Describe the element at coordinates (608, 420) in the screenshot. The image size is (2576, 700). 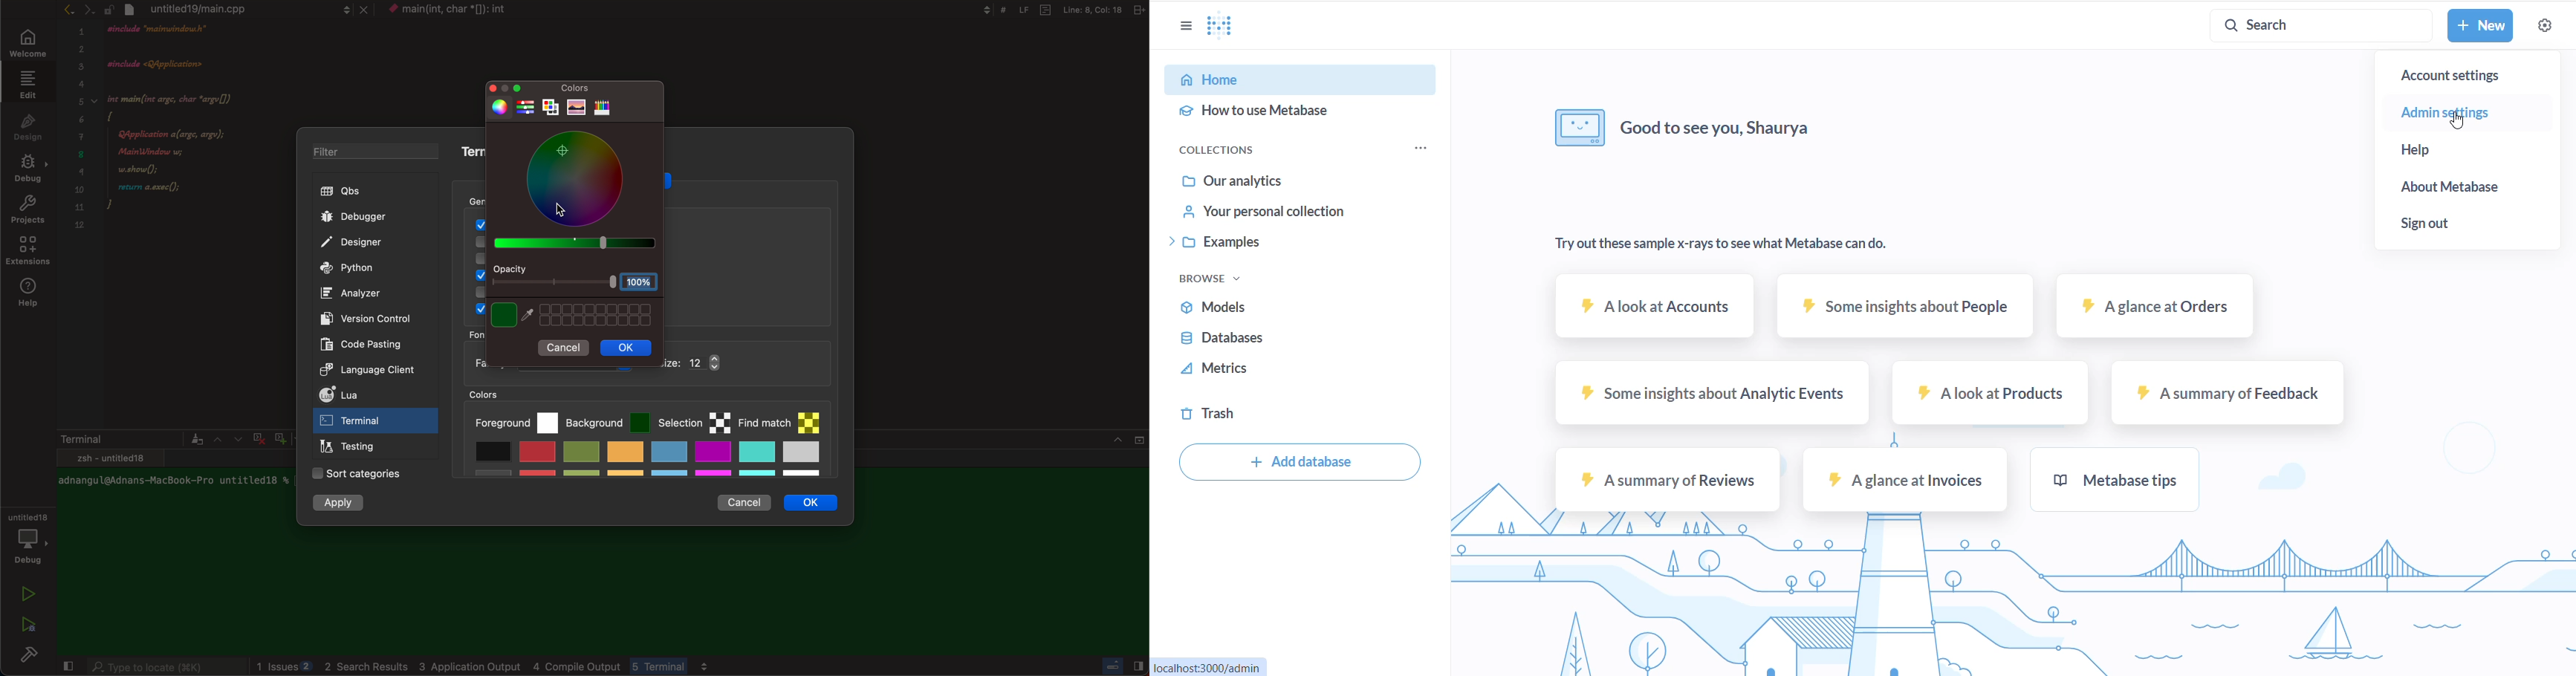
I see `Background ` at that location.